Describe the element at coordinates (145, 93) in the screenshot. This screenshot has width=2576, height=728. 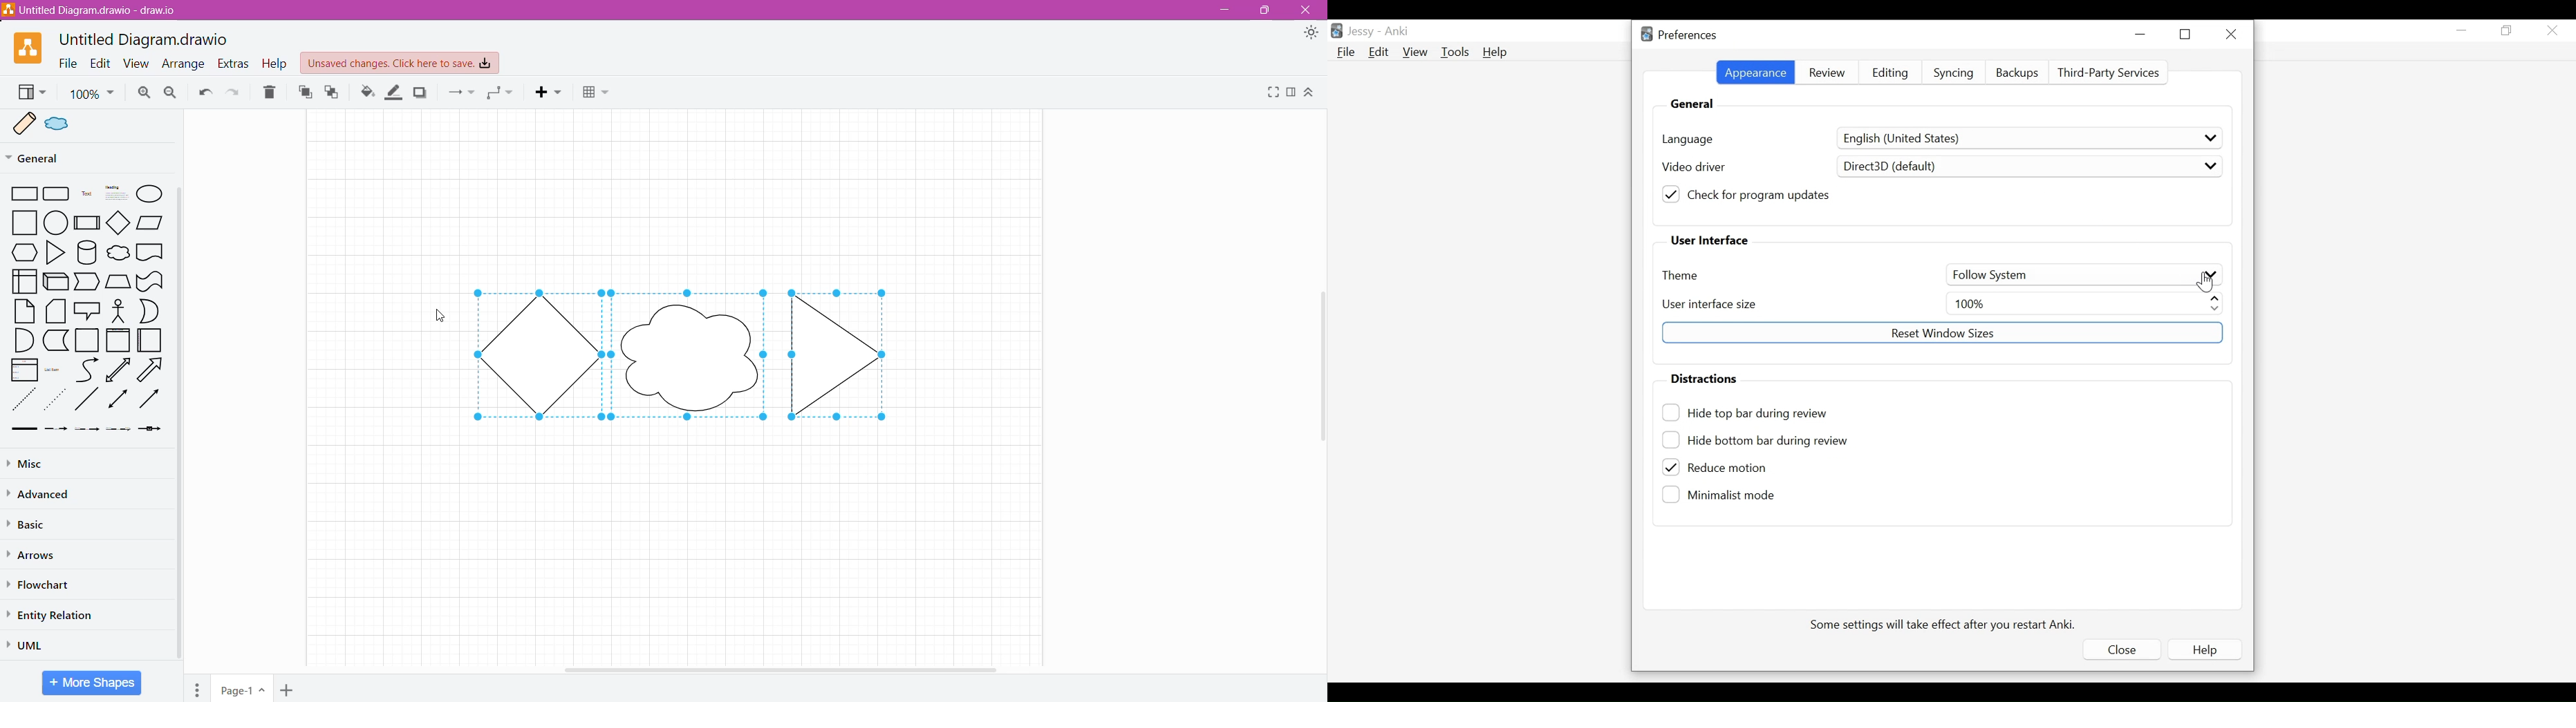
I see `Zoom In` at that location.